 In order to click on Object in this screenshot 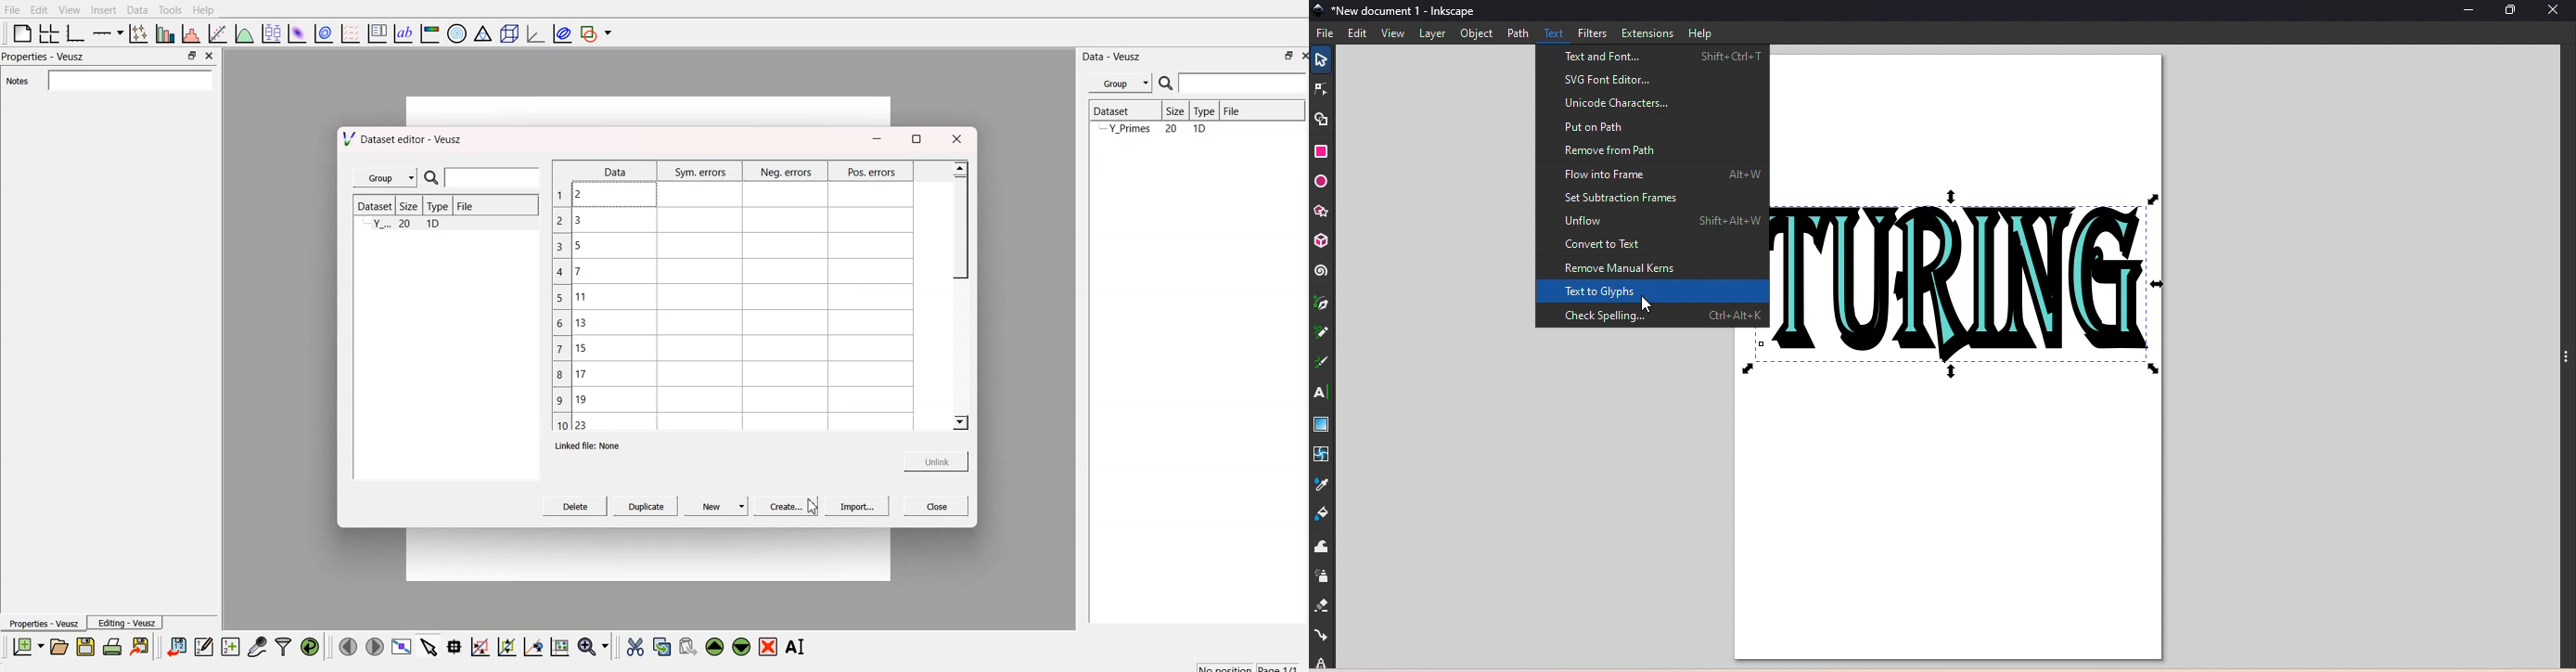, I will do `click(1477, 34)`.